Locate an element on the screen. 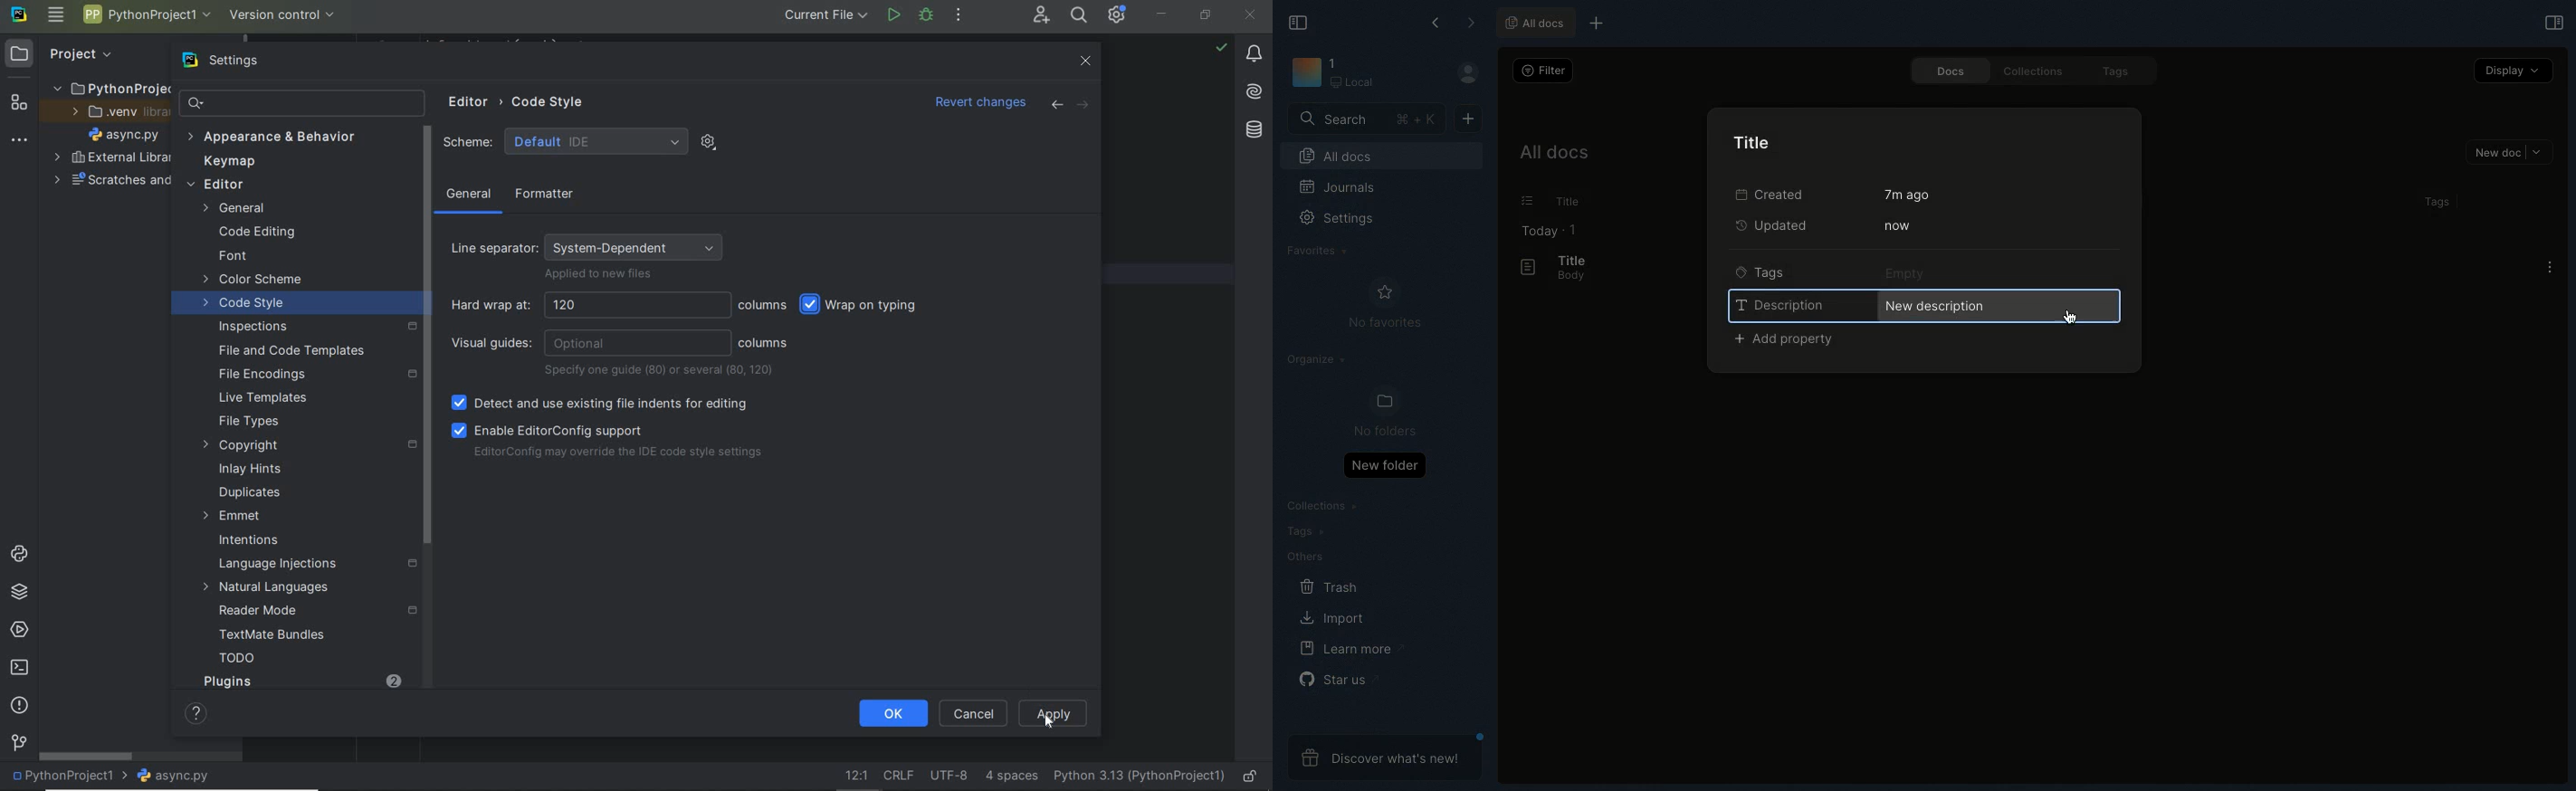 The width and height of the screenshot is (2576, 812). current file is located at coordinates (826, 16).